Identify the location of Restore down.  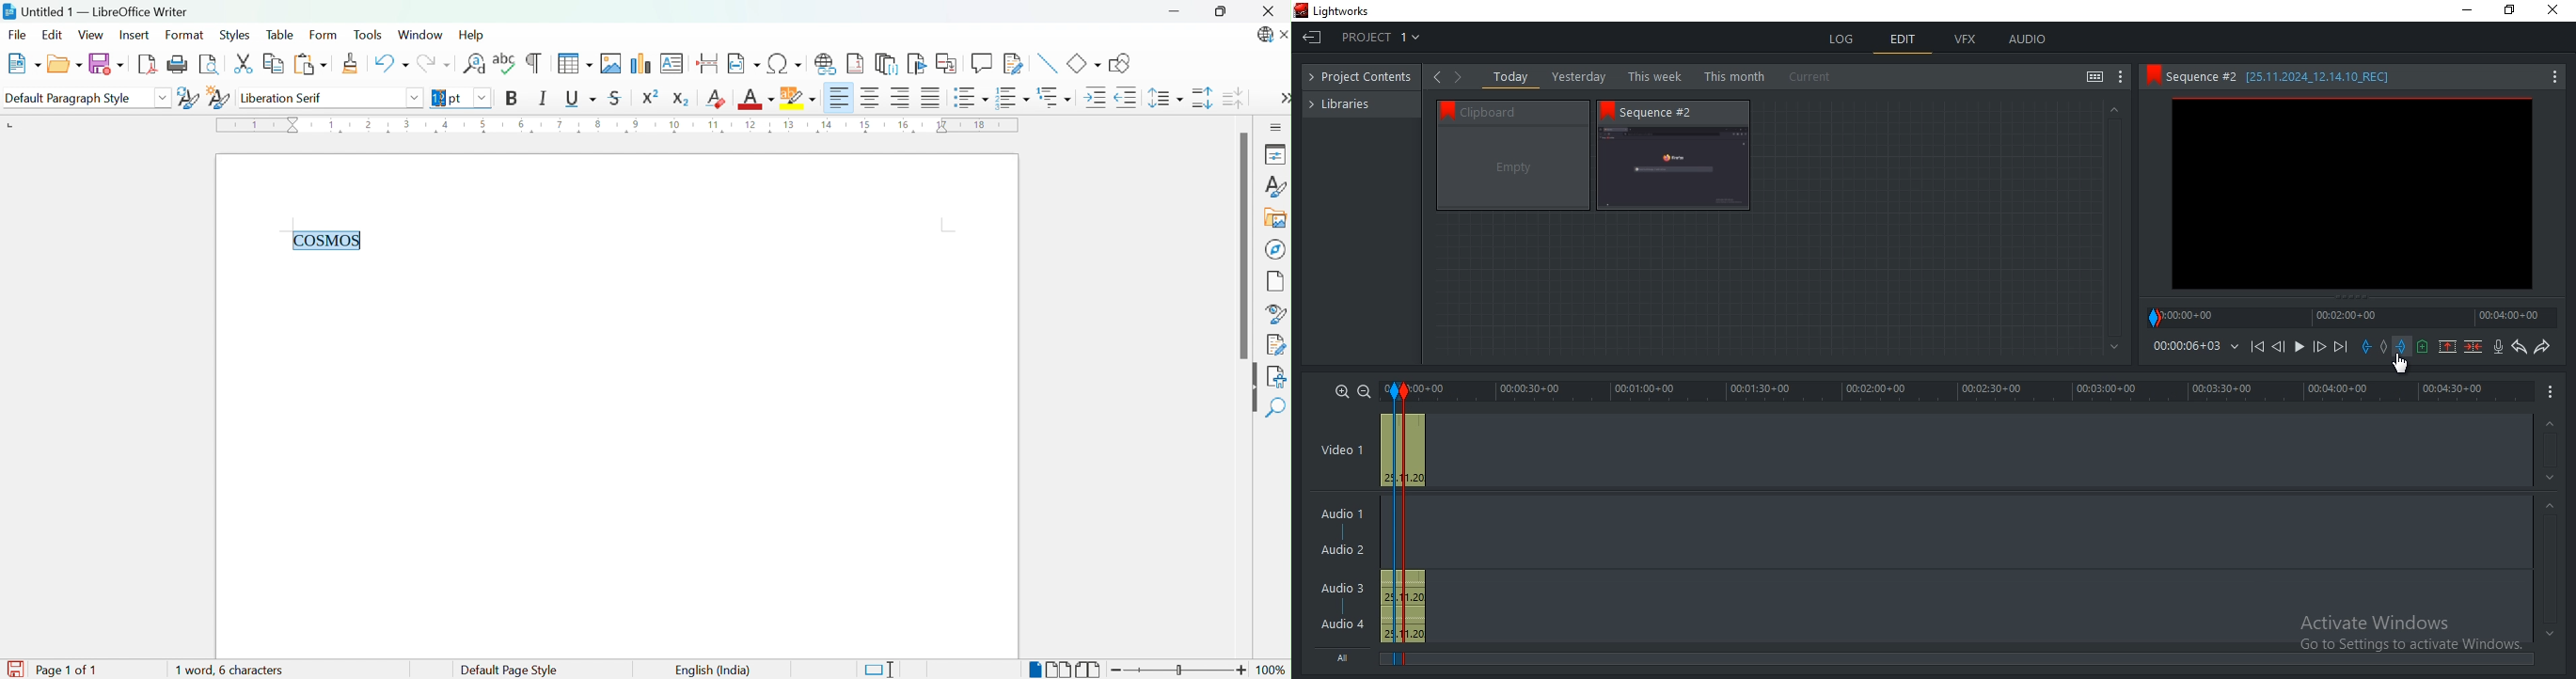
(1223, 13).